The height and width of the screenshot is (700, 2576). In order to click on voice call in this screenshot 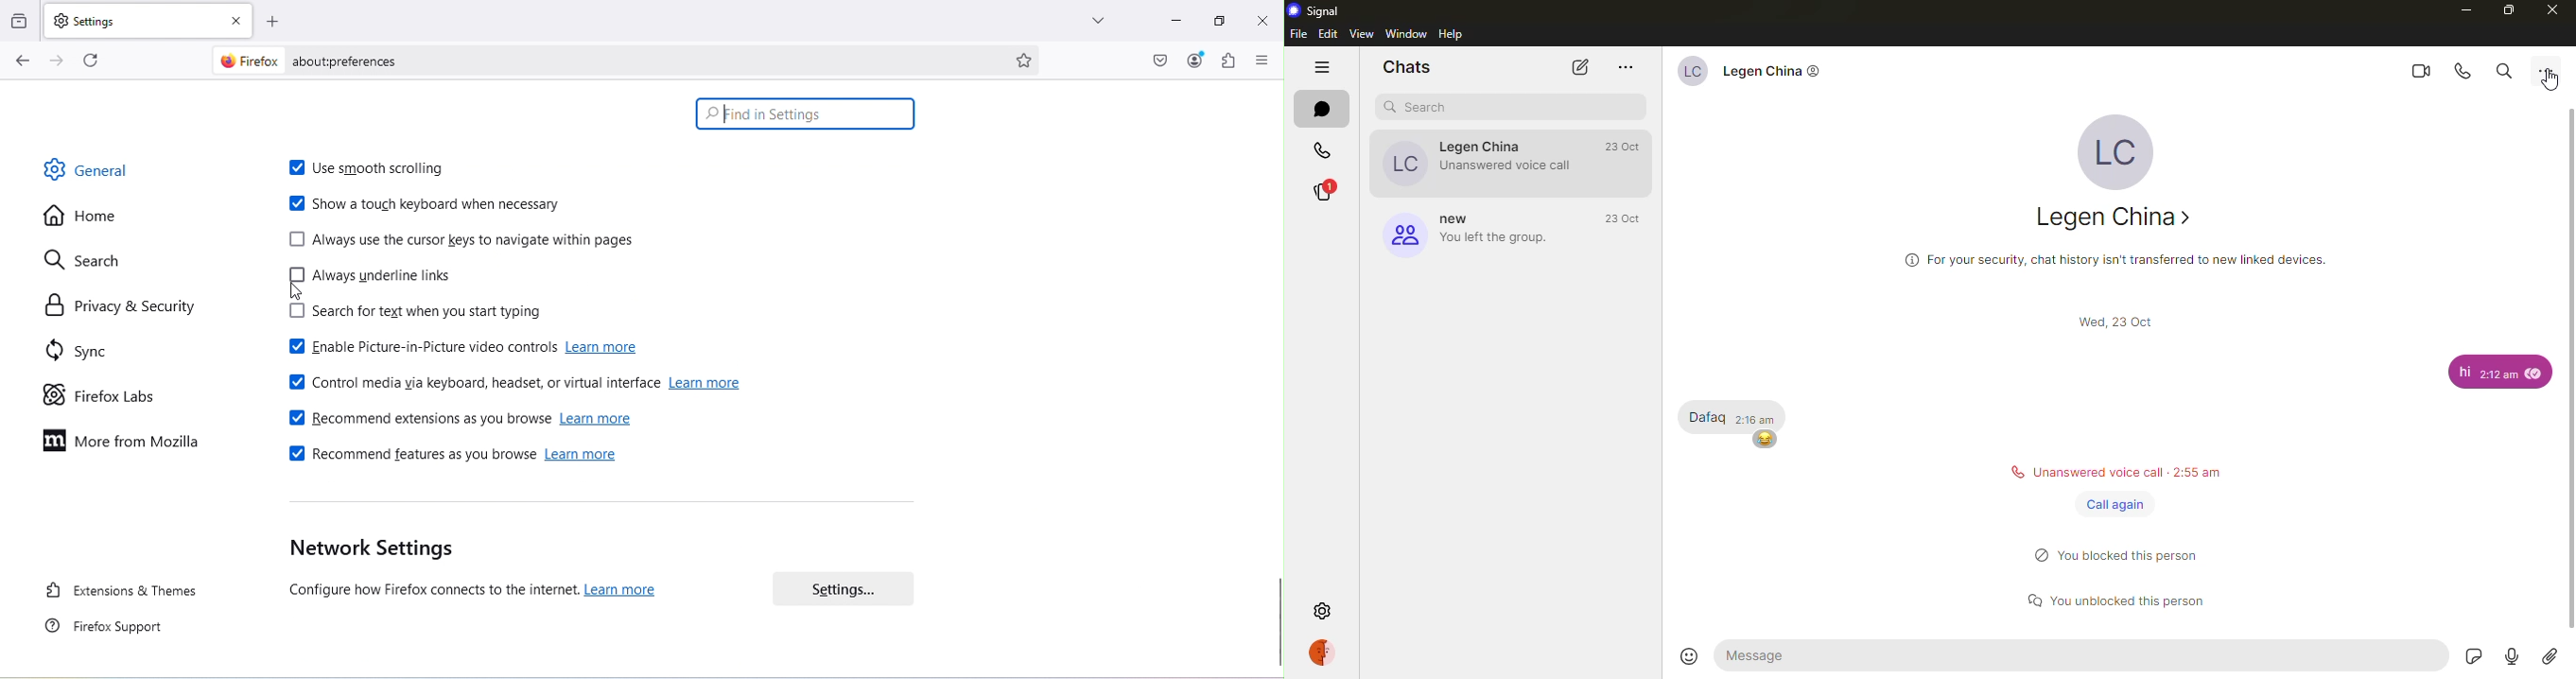, I will do `click(2463, 71)`.